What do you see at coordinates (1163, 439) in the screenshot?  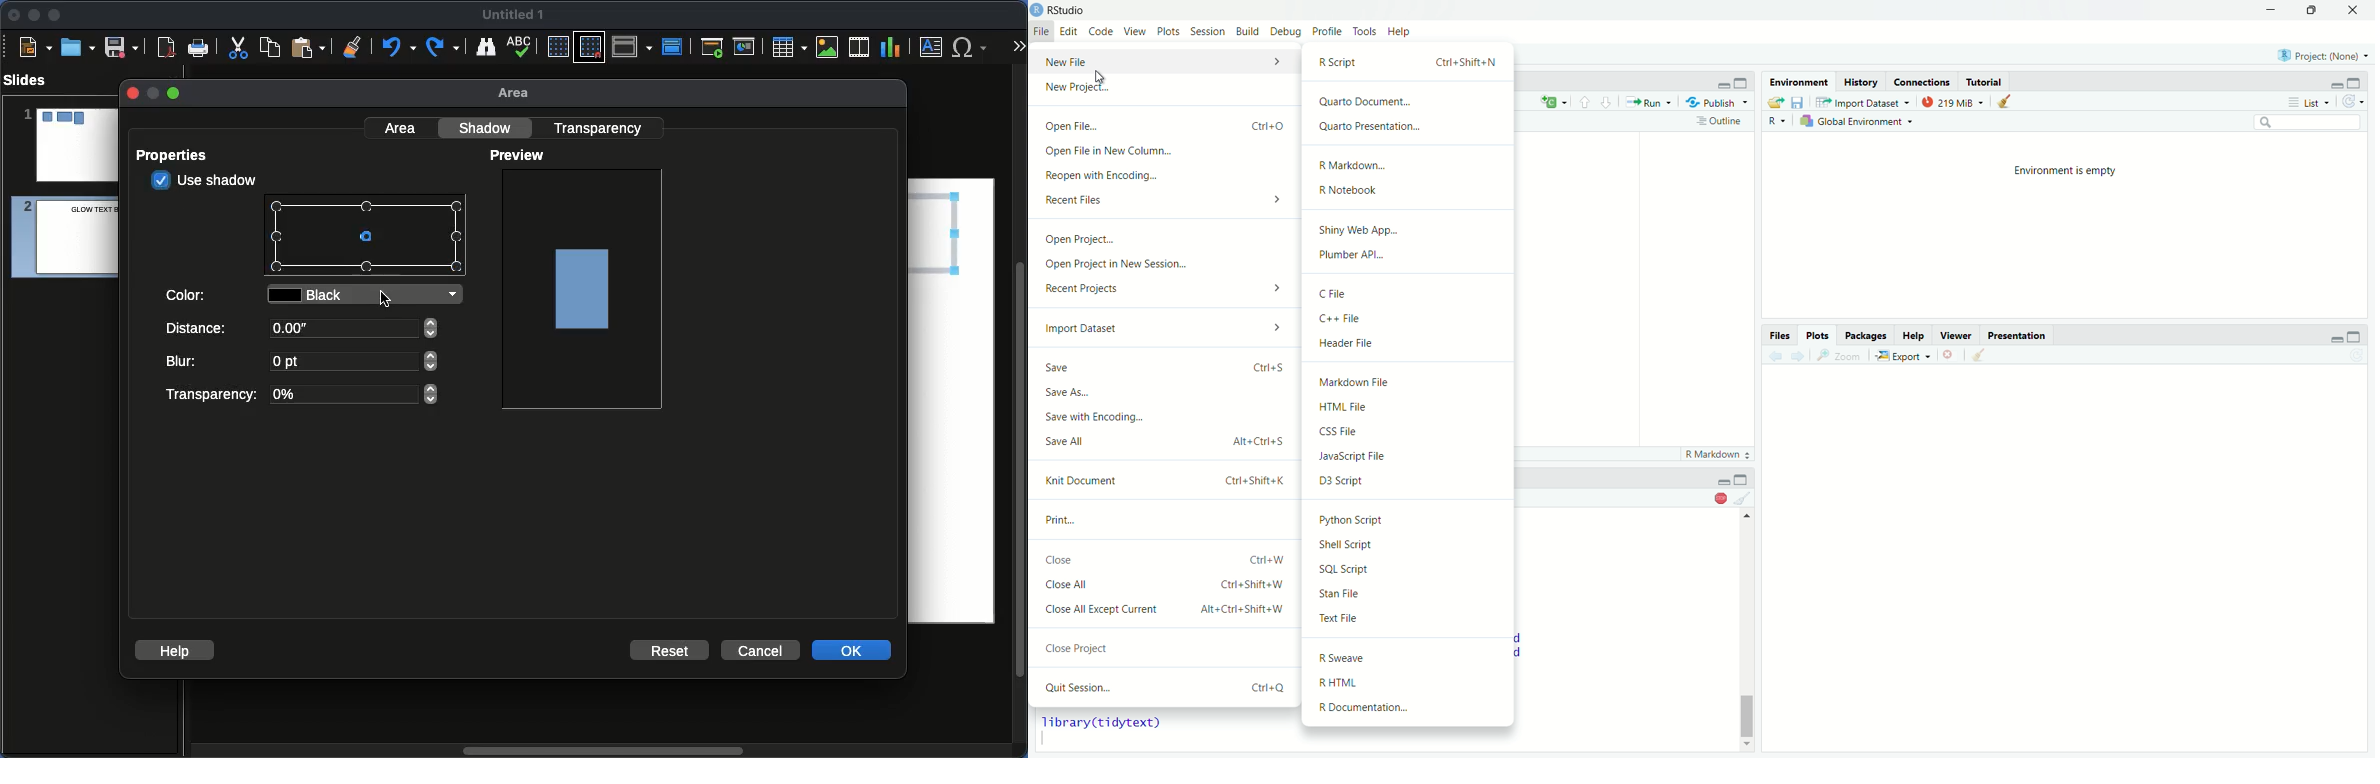 I see `Save All` at bounding box center [1163, 439].